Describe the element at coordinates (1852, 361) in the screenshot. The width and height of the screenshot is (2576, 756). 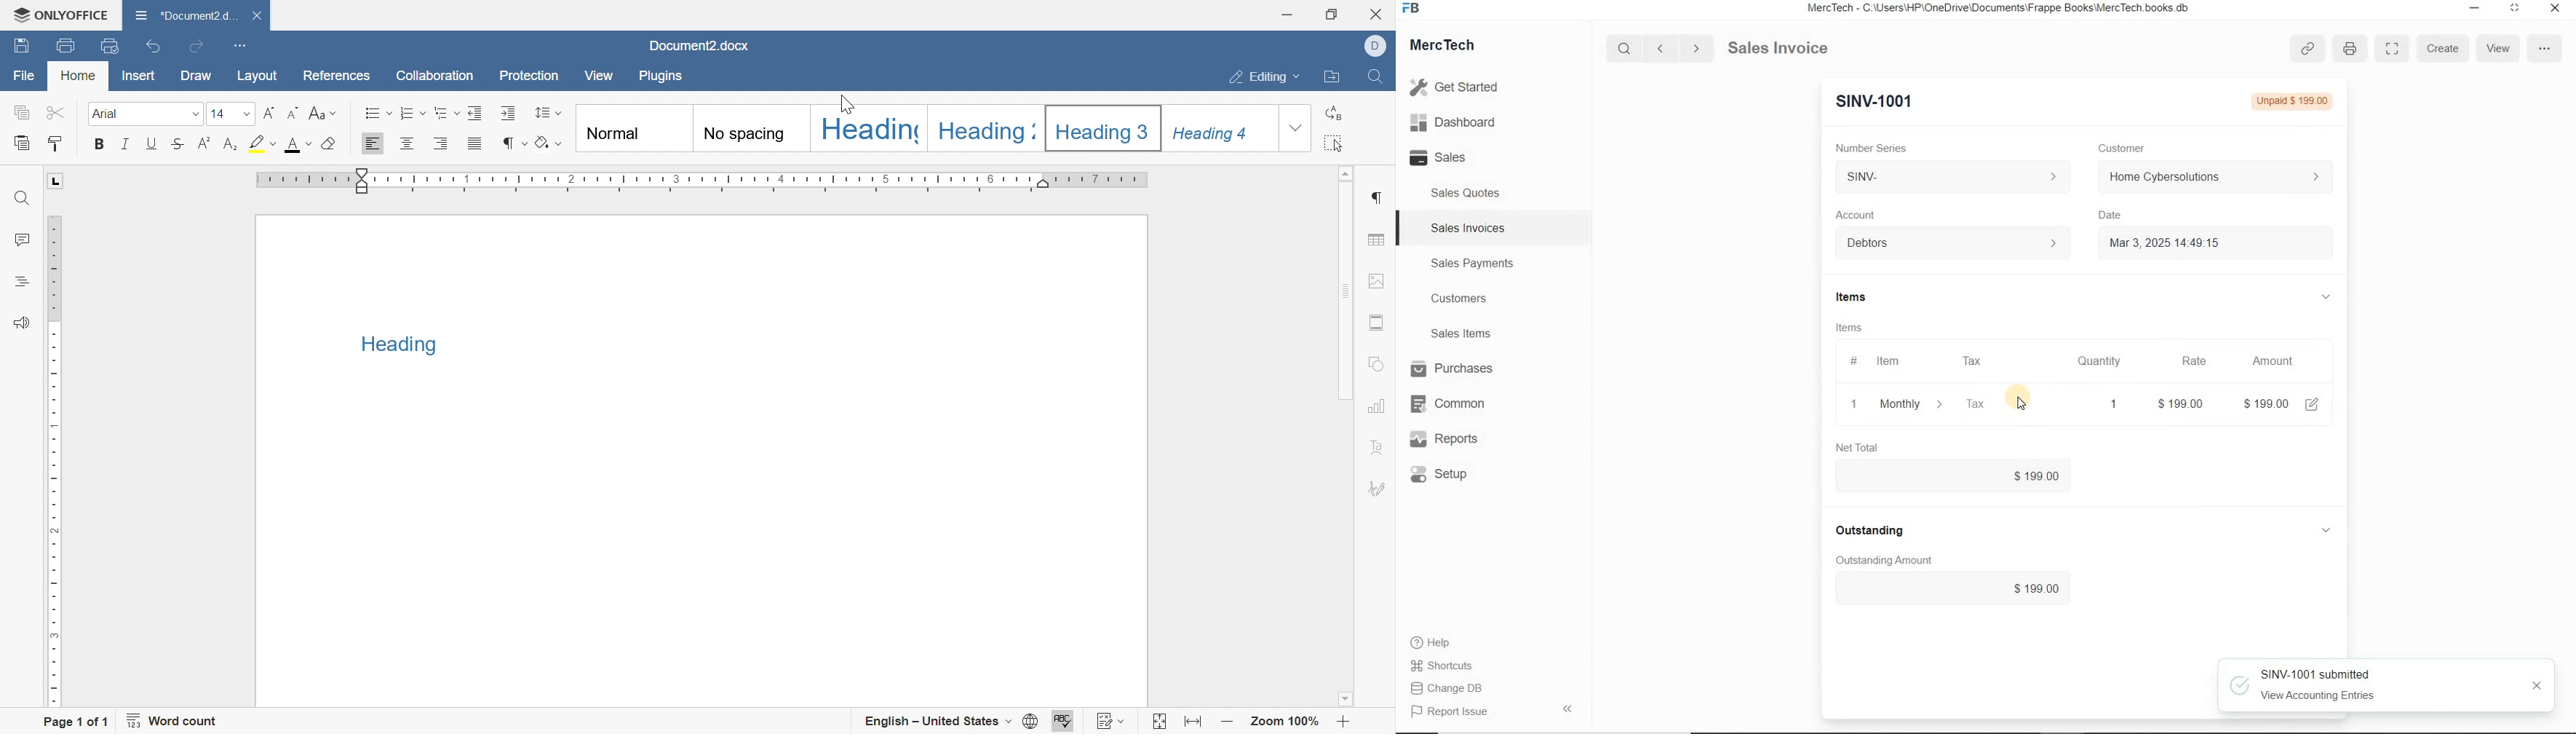
I see `#` at that location.